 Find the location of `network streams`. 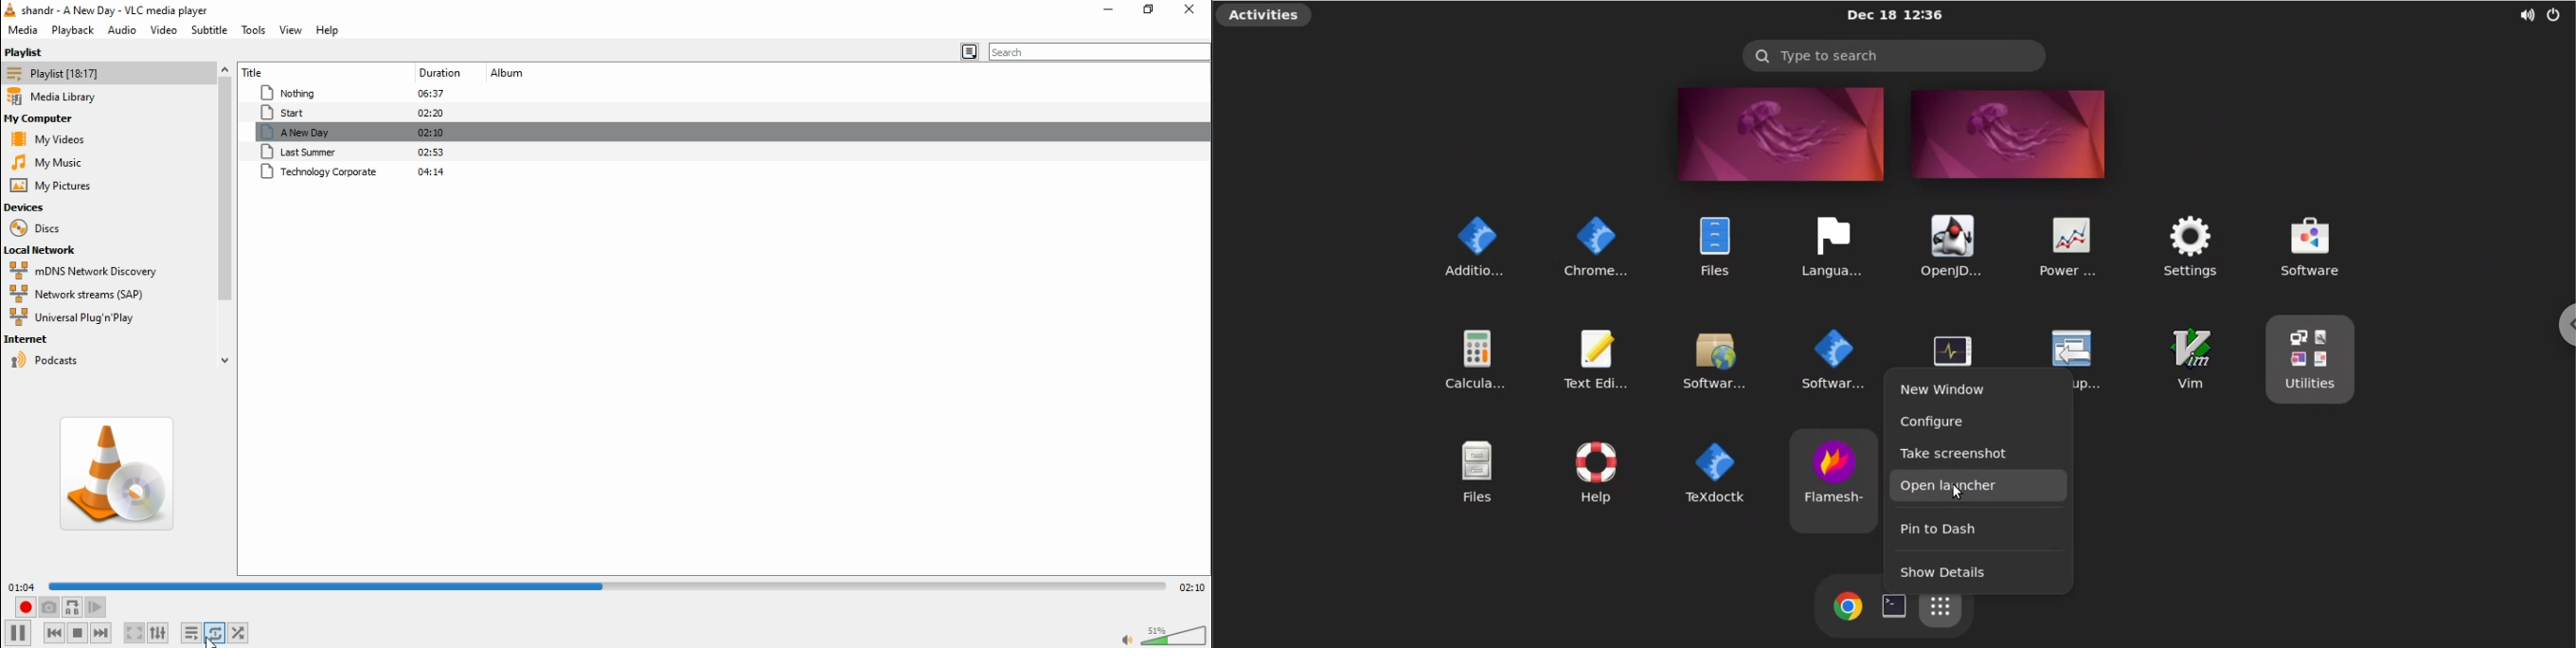

network streams is located at coordinates (82, 296).